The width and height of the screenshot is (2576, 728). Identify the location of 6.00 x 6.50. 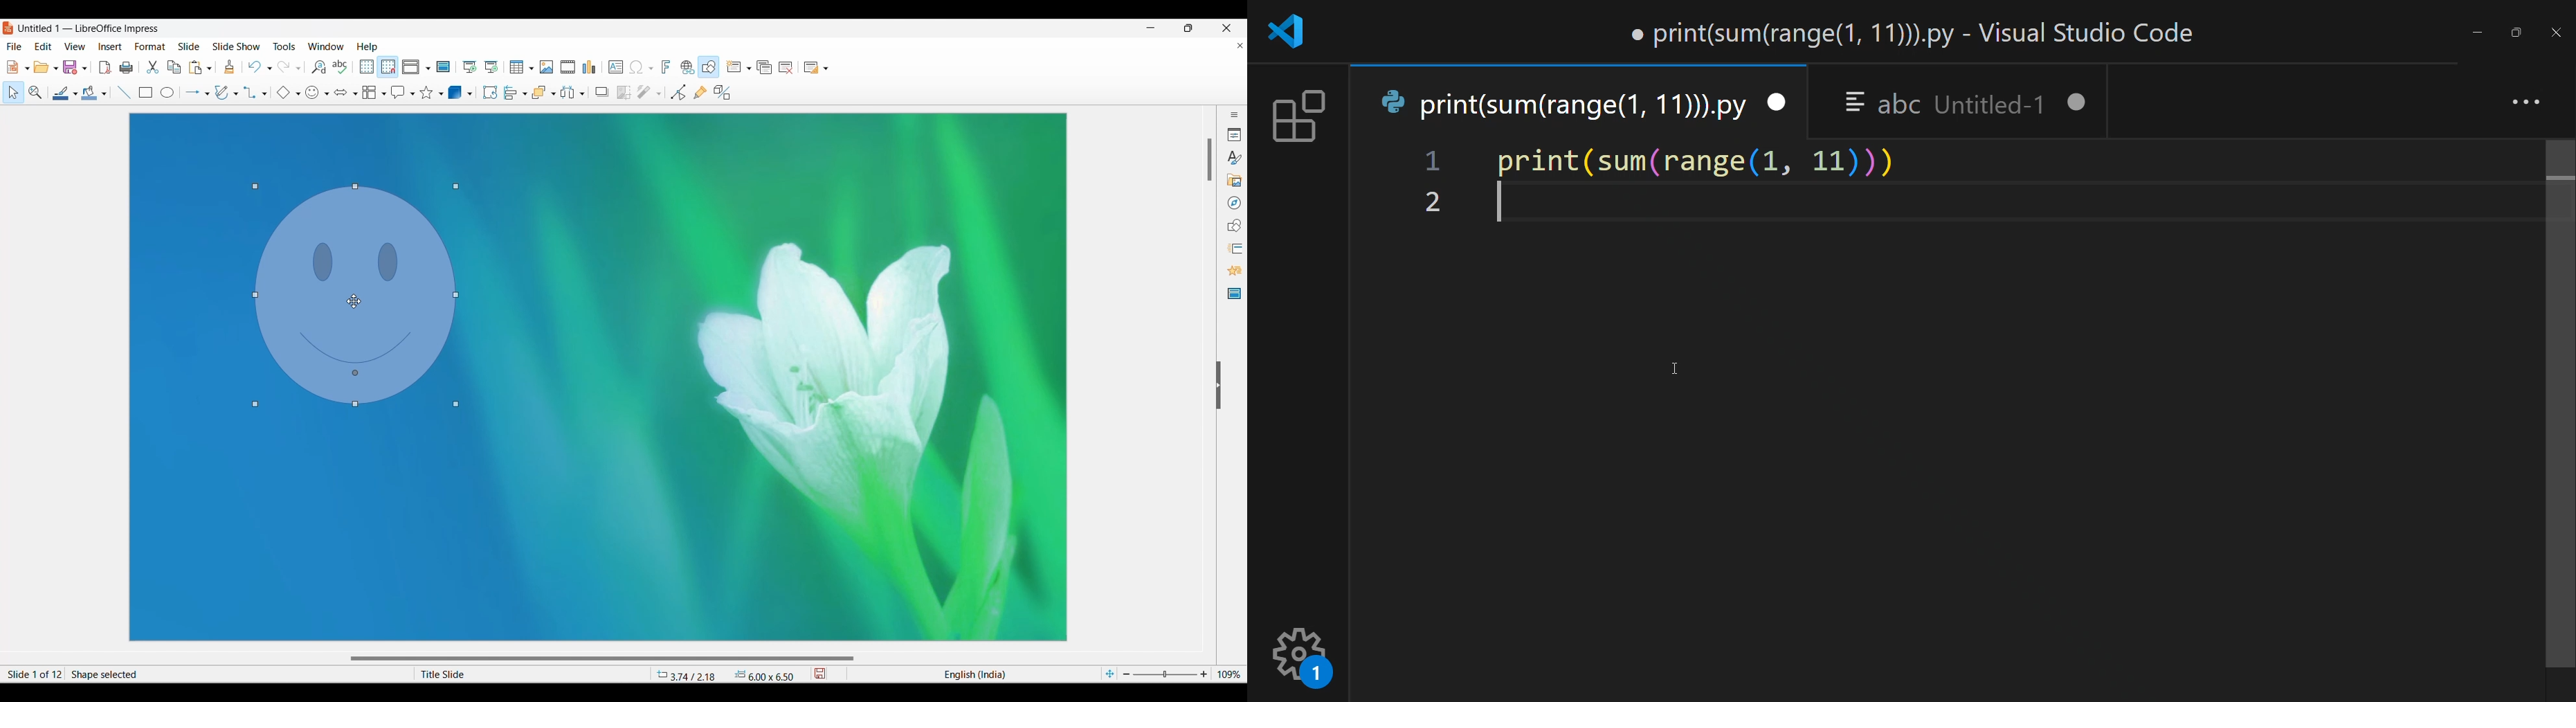
(765, 675).